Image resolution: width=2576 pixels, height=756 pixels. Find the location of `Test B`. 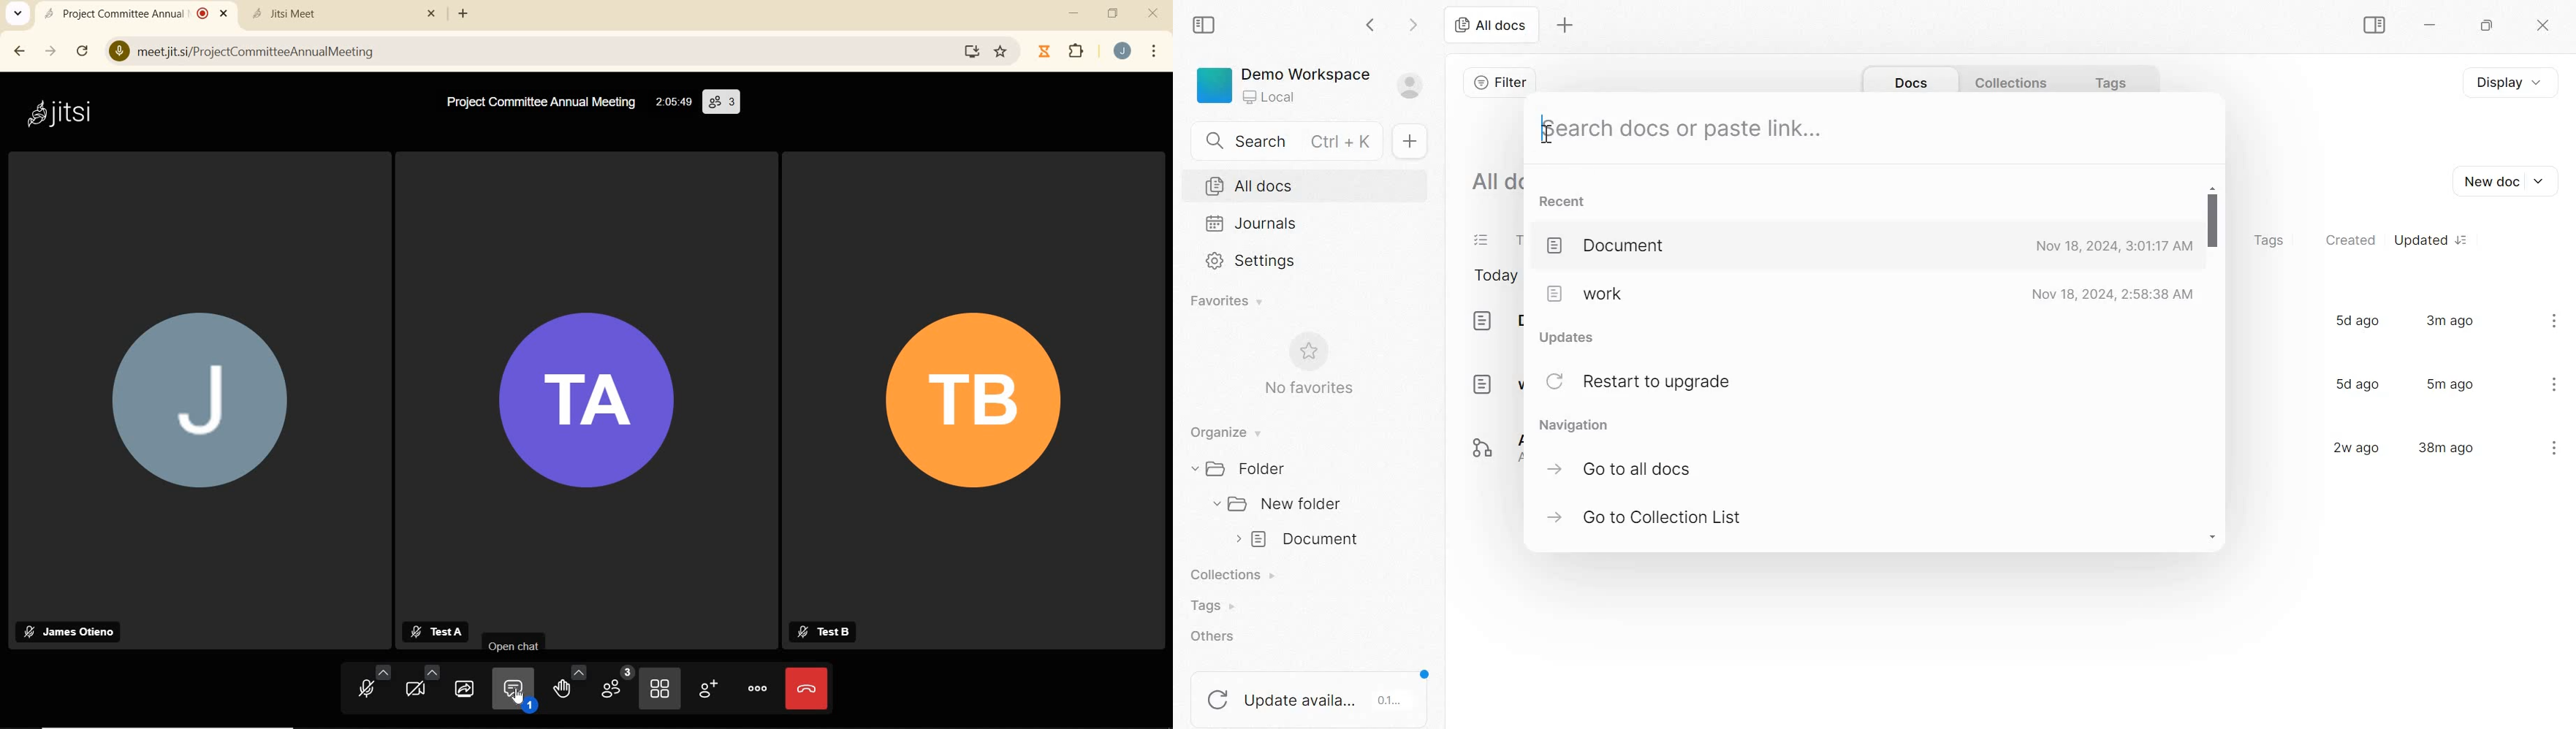

Test B is located at coordinates (831, 631).